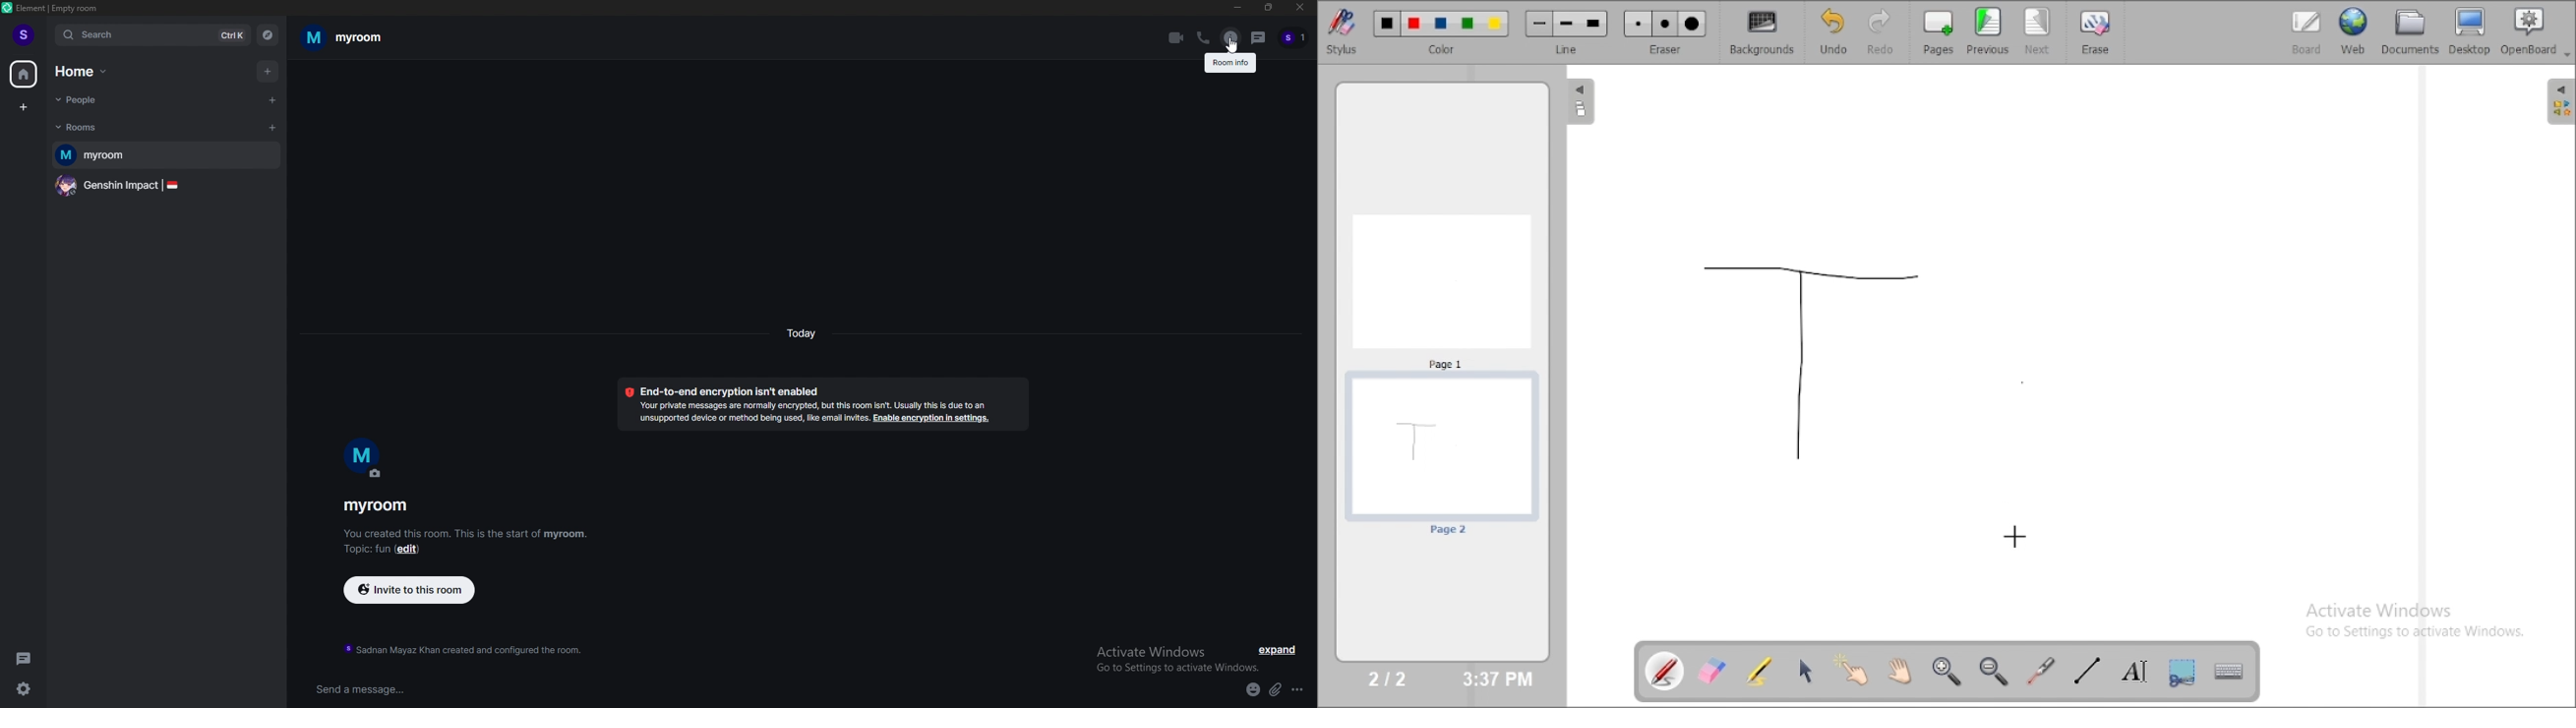 This screenshot has height=728, width=2576. Describe the element at coordinates (363, 460) in the screenshot. I see `m` at that location.